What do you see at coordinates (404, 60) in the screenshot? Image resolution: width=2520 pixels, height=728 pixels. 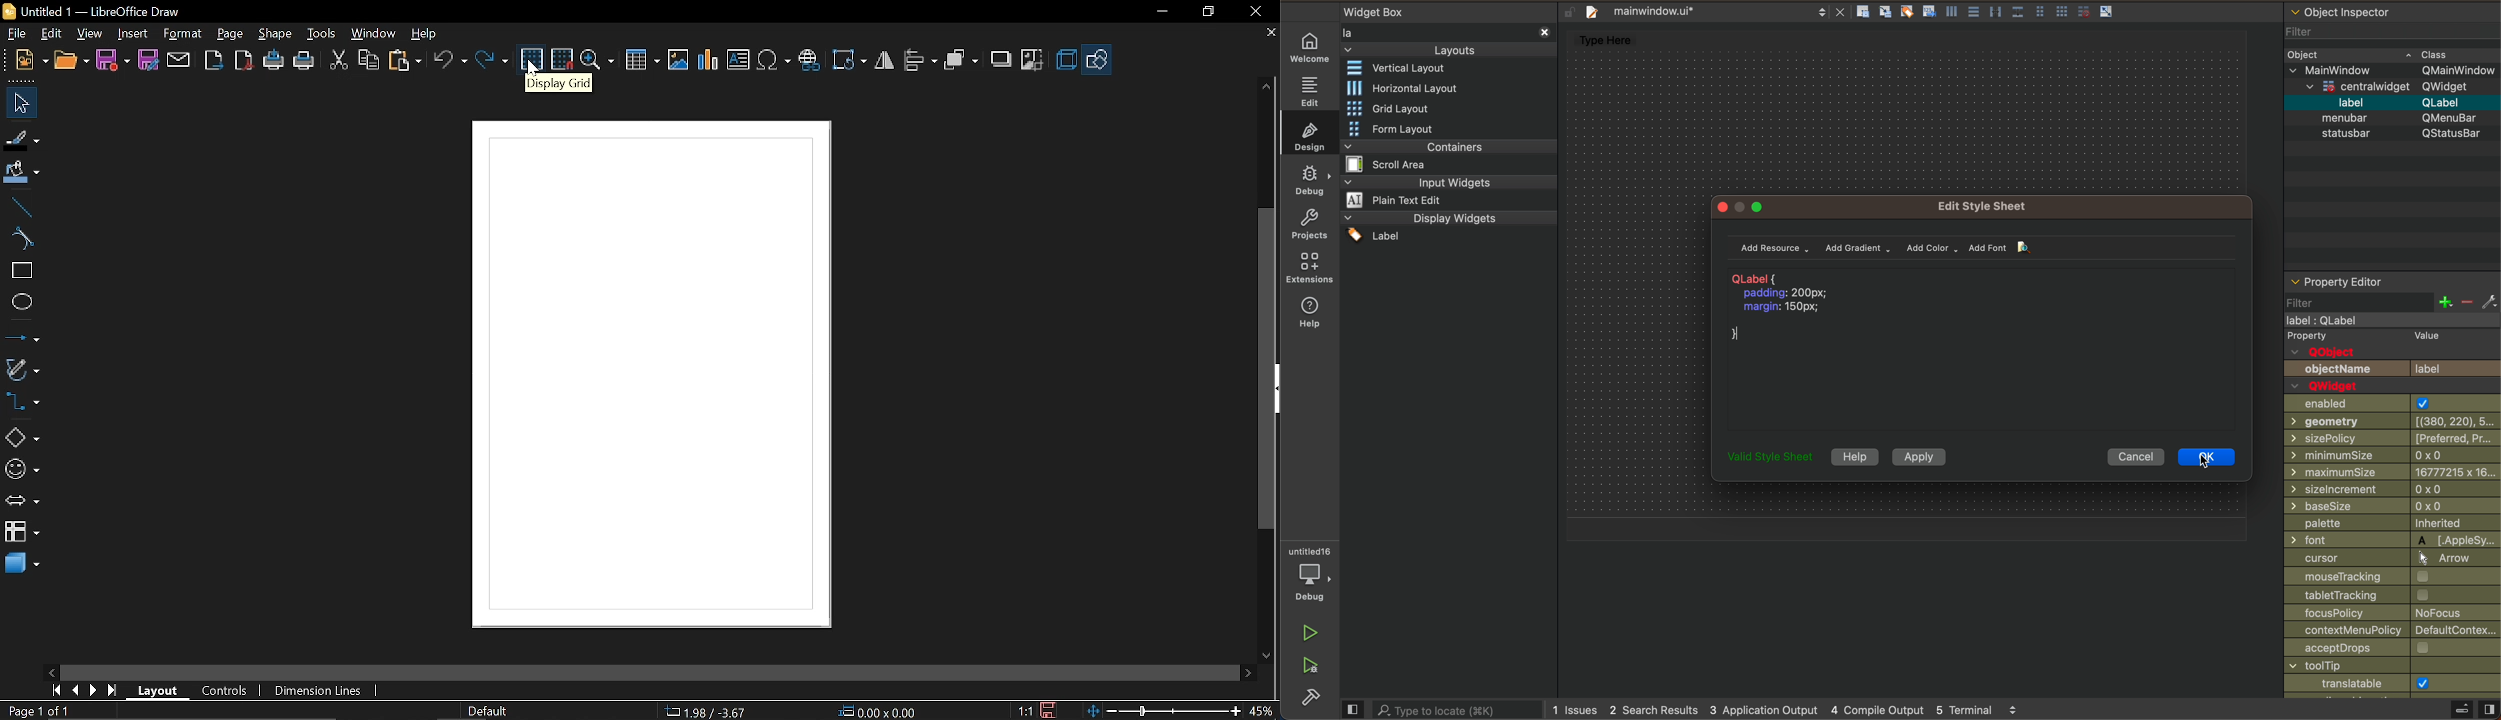 I see `paste` at bounding box center [404, 60].